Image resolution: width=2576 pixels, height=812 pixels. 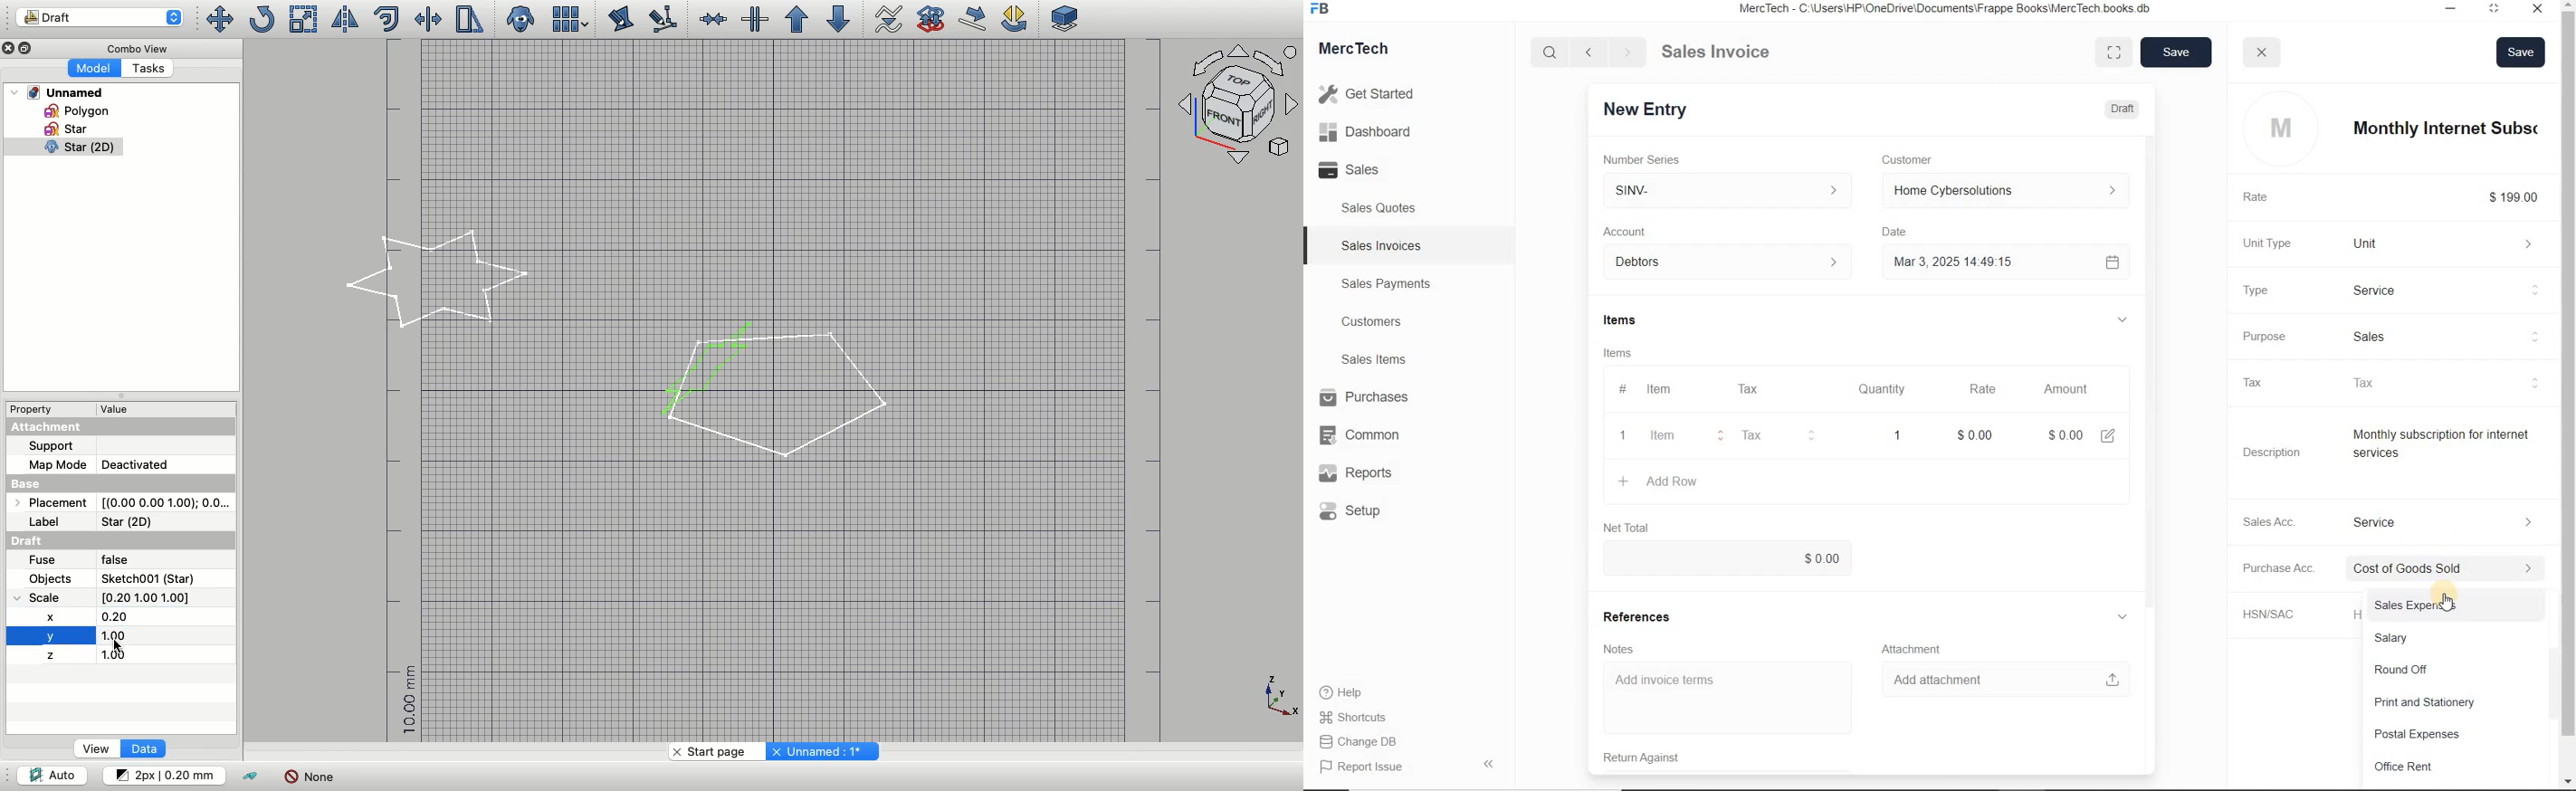 What do you see at coordinates (1372, 94) in the screenshot?
I see `Get Started` at bounding box center [1372, 94].